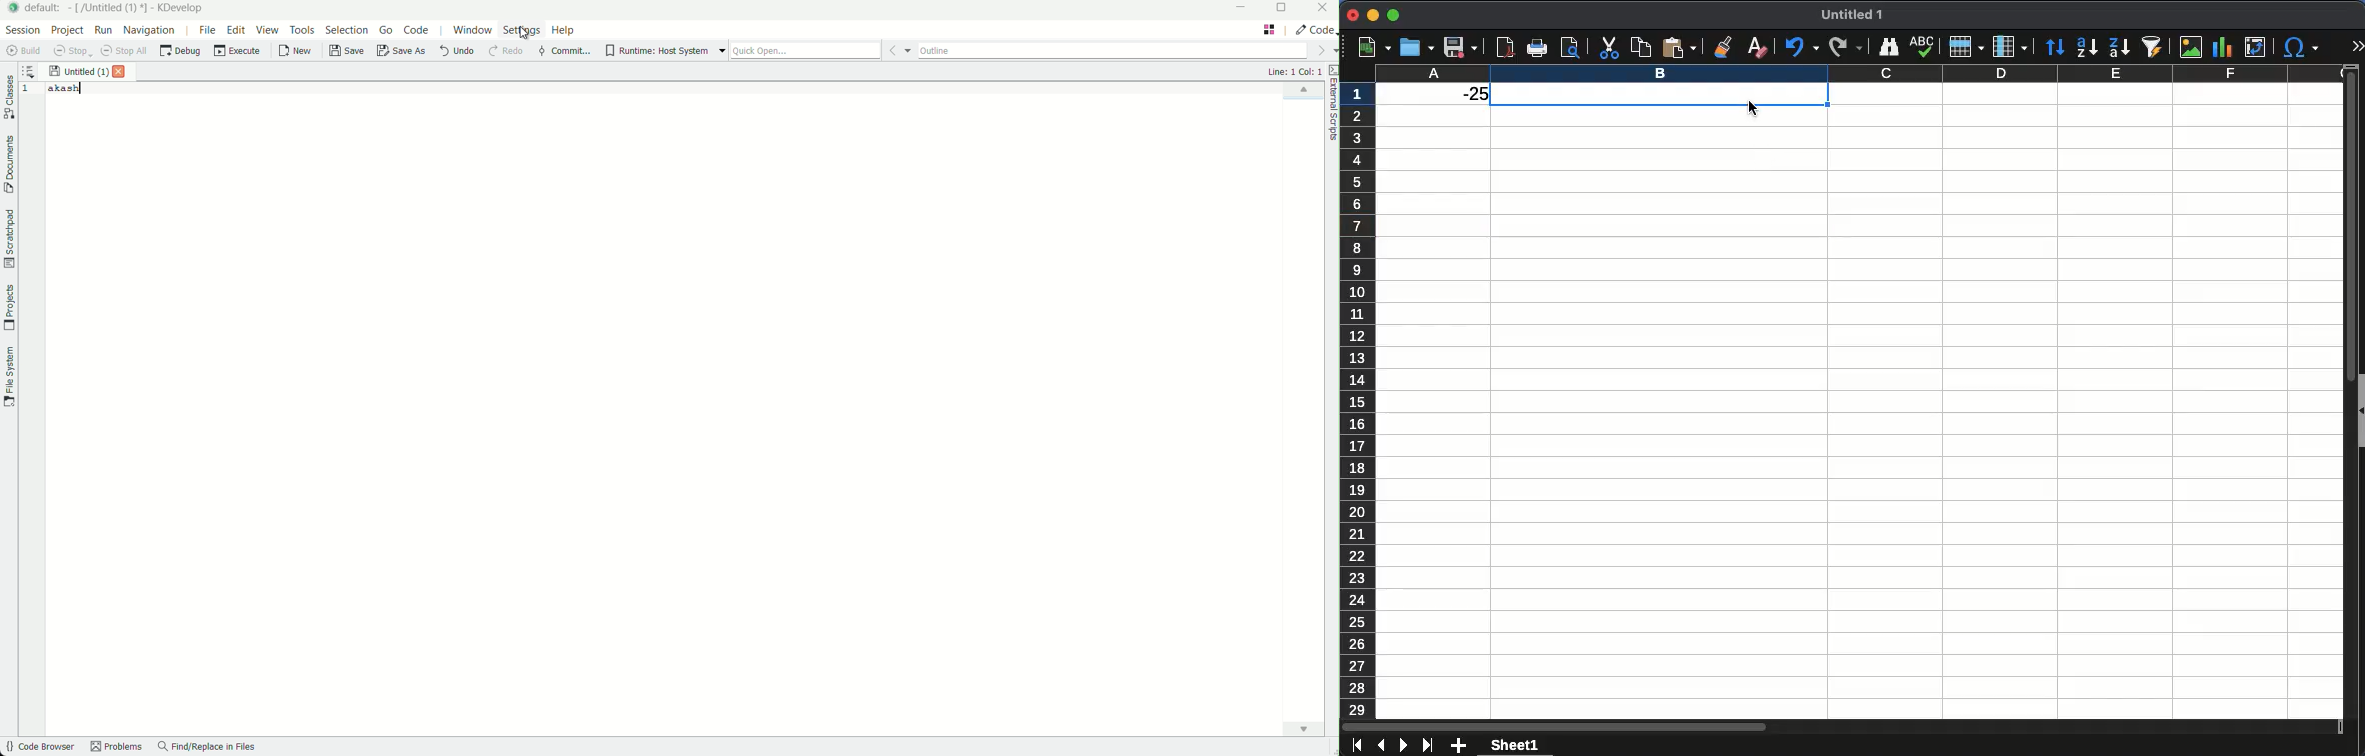 Image resolution: width=2380 pixels, height=756 pixels. Describe the element at coordinates (78, 72) in the screenshot. I see `file name` at that location.